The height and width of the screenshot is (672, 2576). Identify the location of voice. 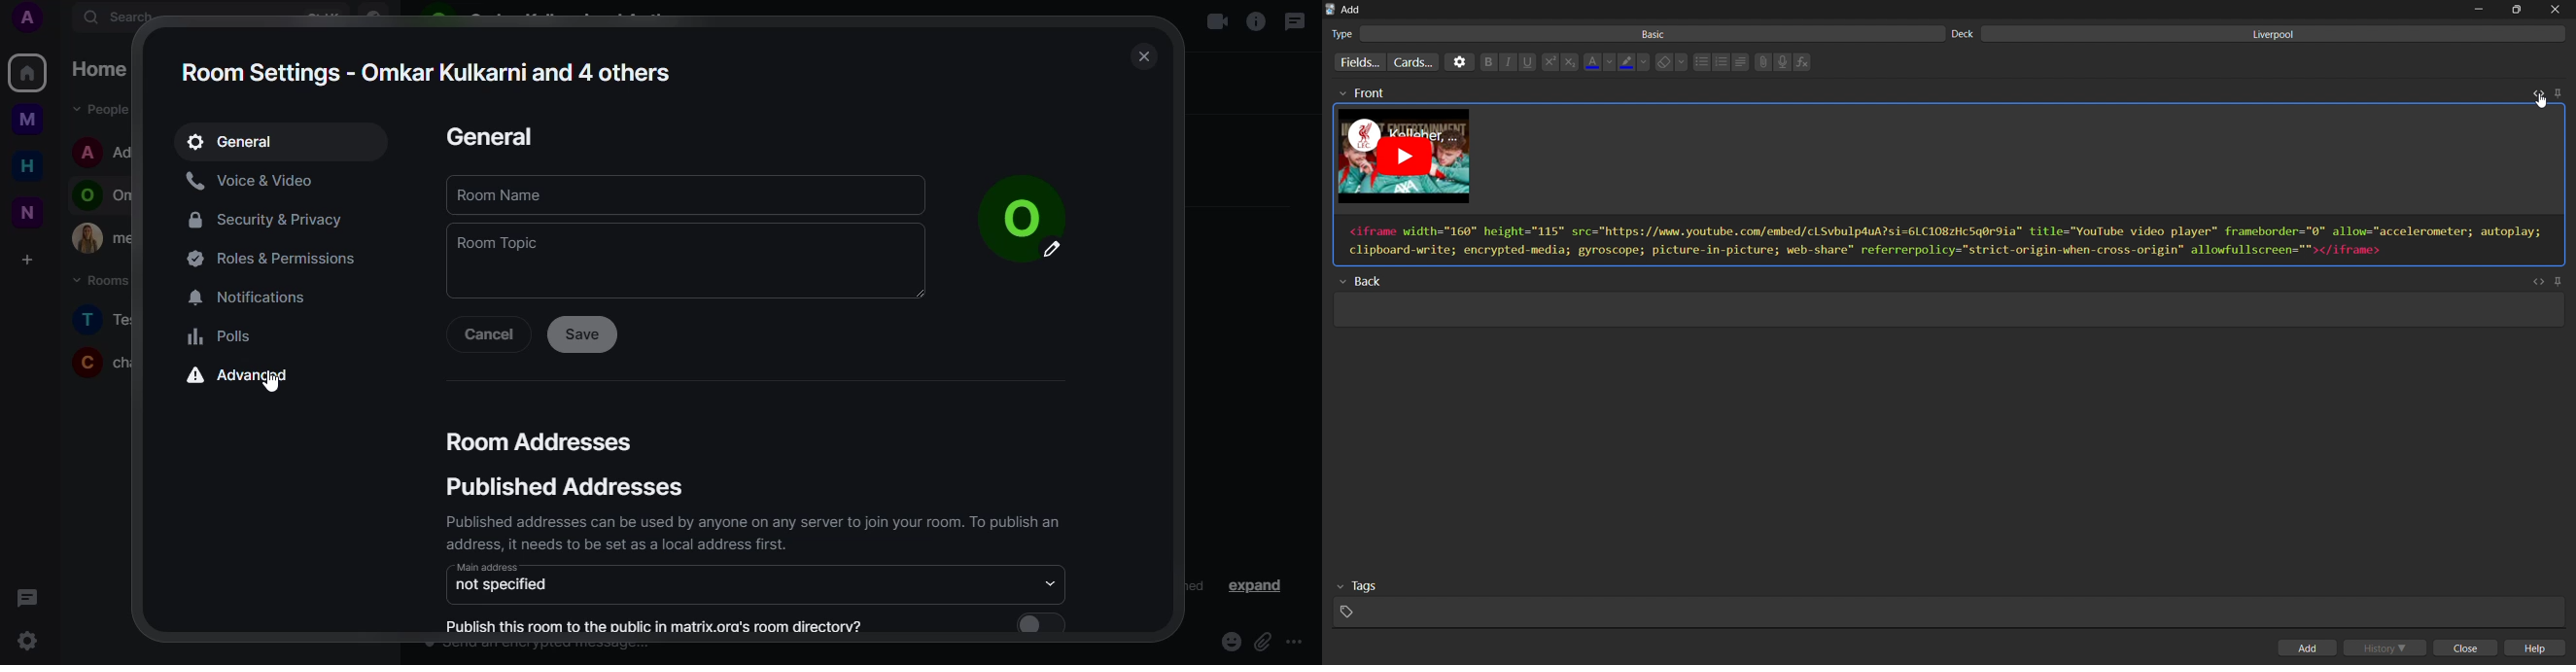
(257, 181).